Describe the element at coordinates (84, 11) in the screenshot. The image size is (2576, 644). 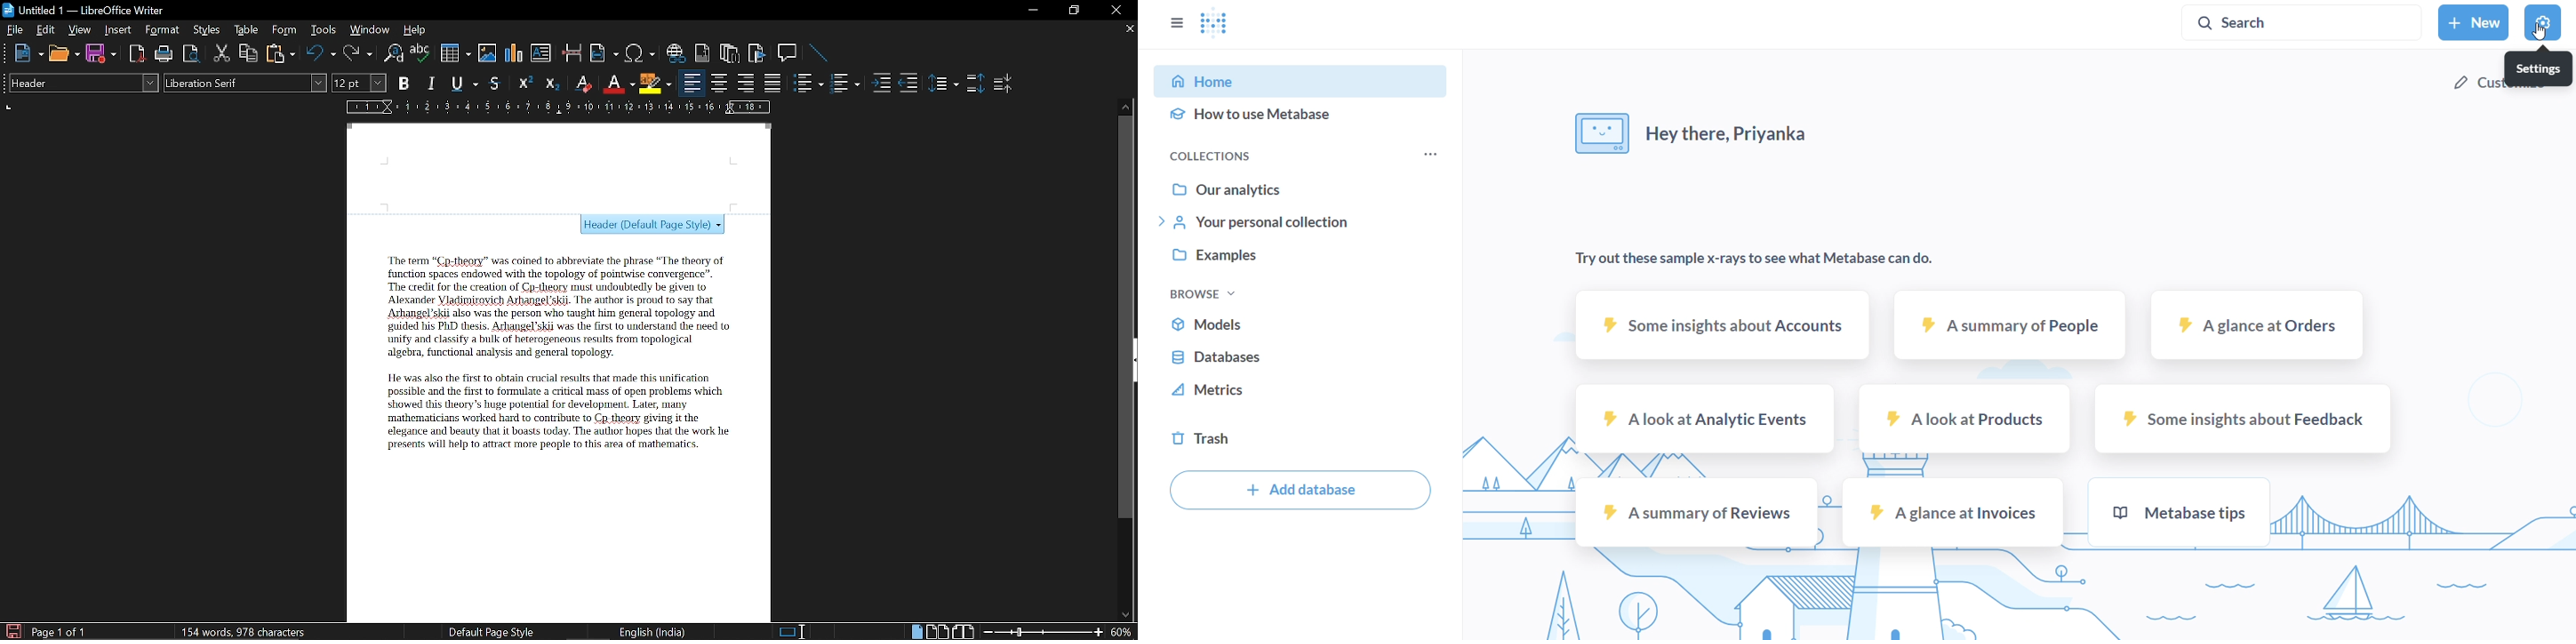
I see `Current window` at that location.